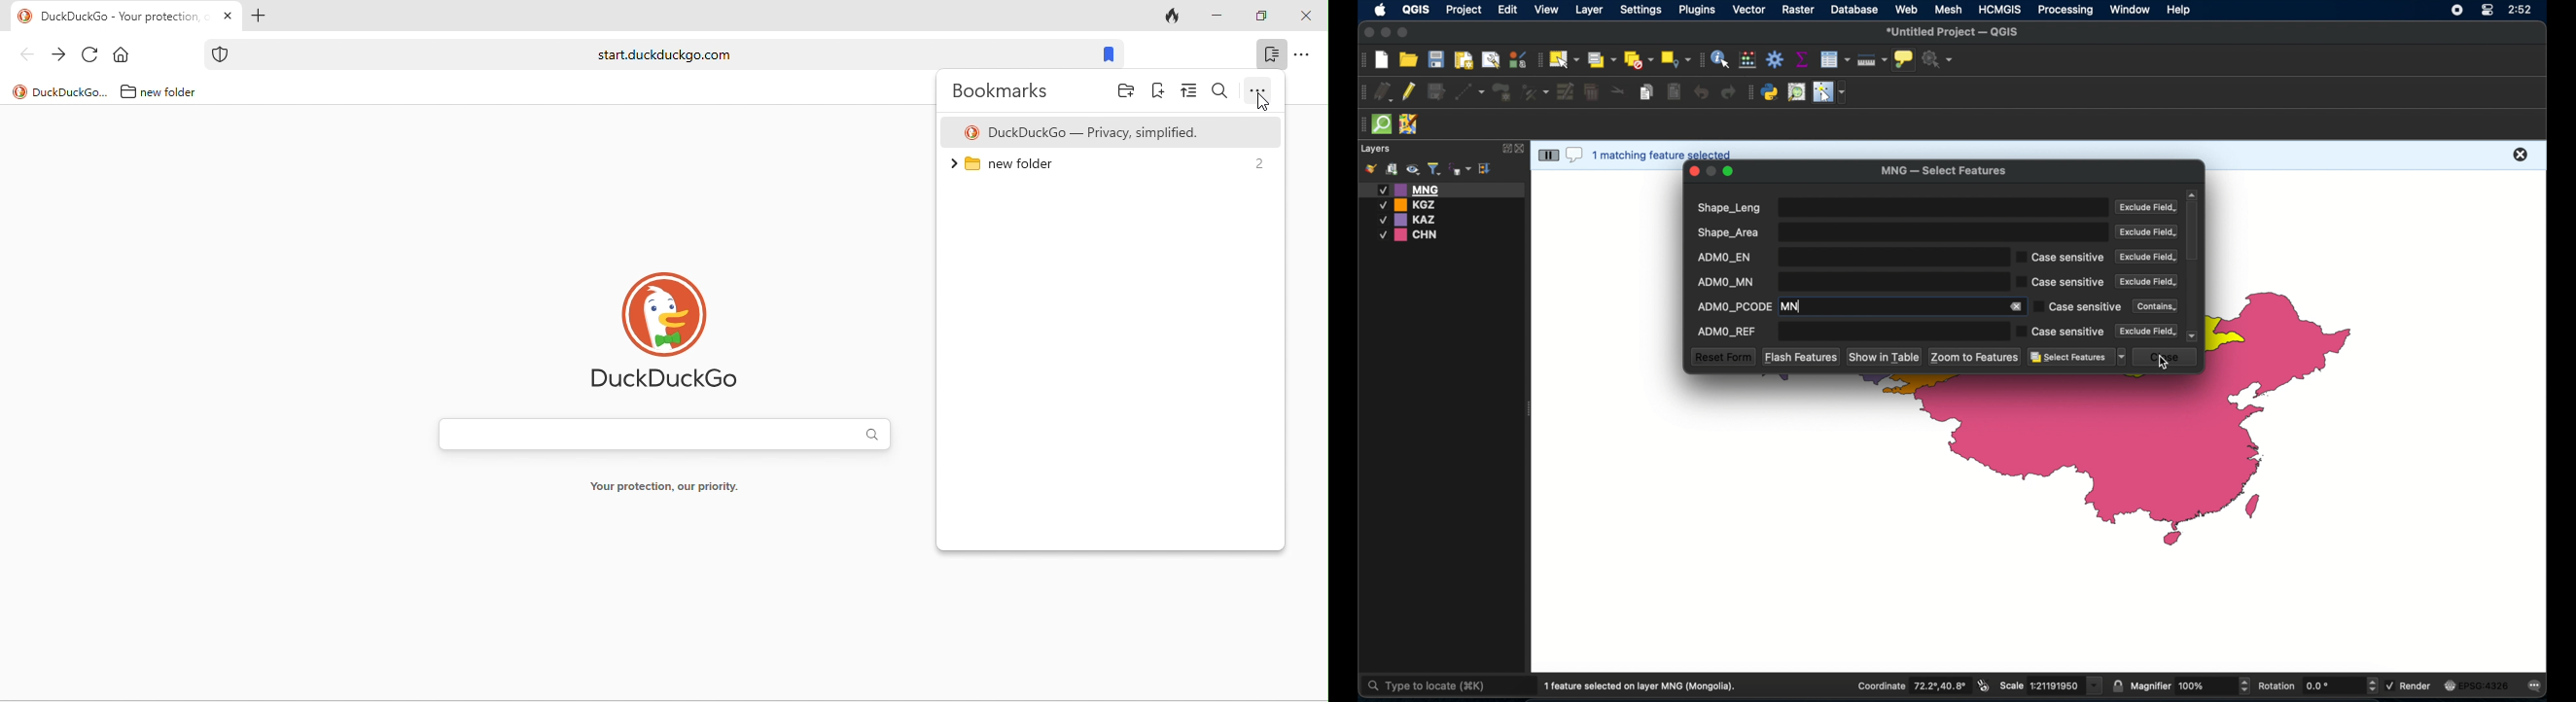  Describe the element at coordinates (2148, 331) in the screenshot. I see `exclude field` at that location.